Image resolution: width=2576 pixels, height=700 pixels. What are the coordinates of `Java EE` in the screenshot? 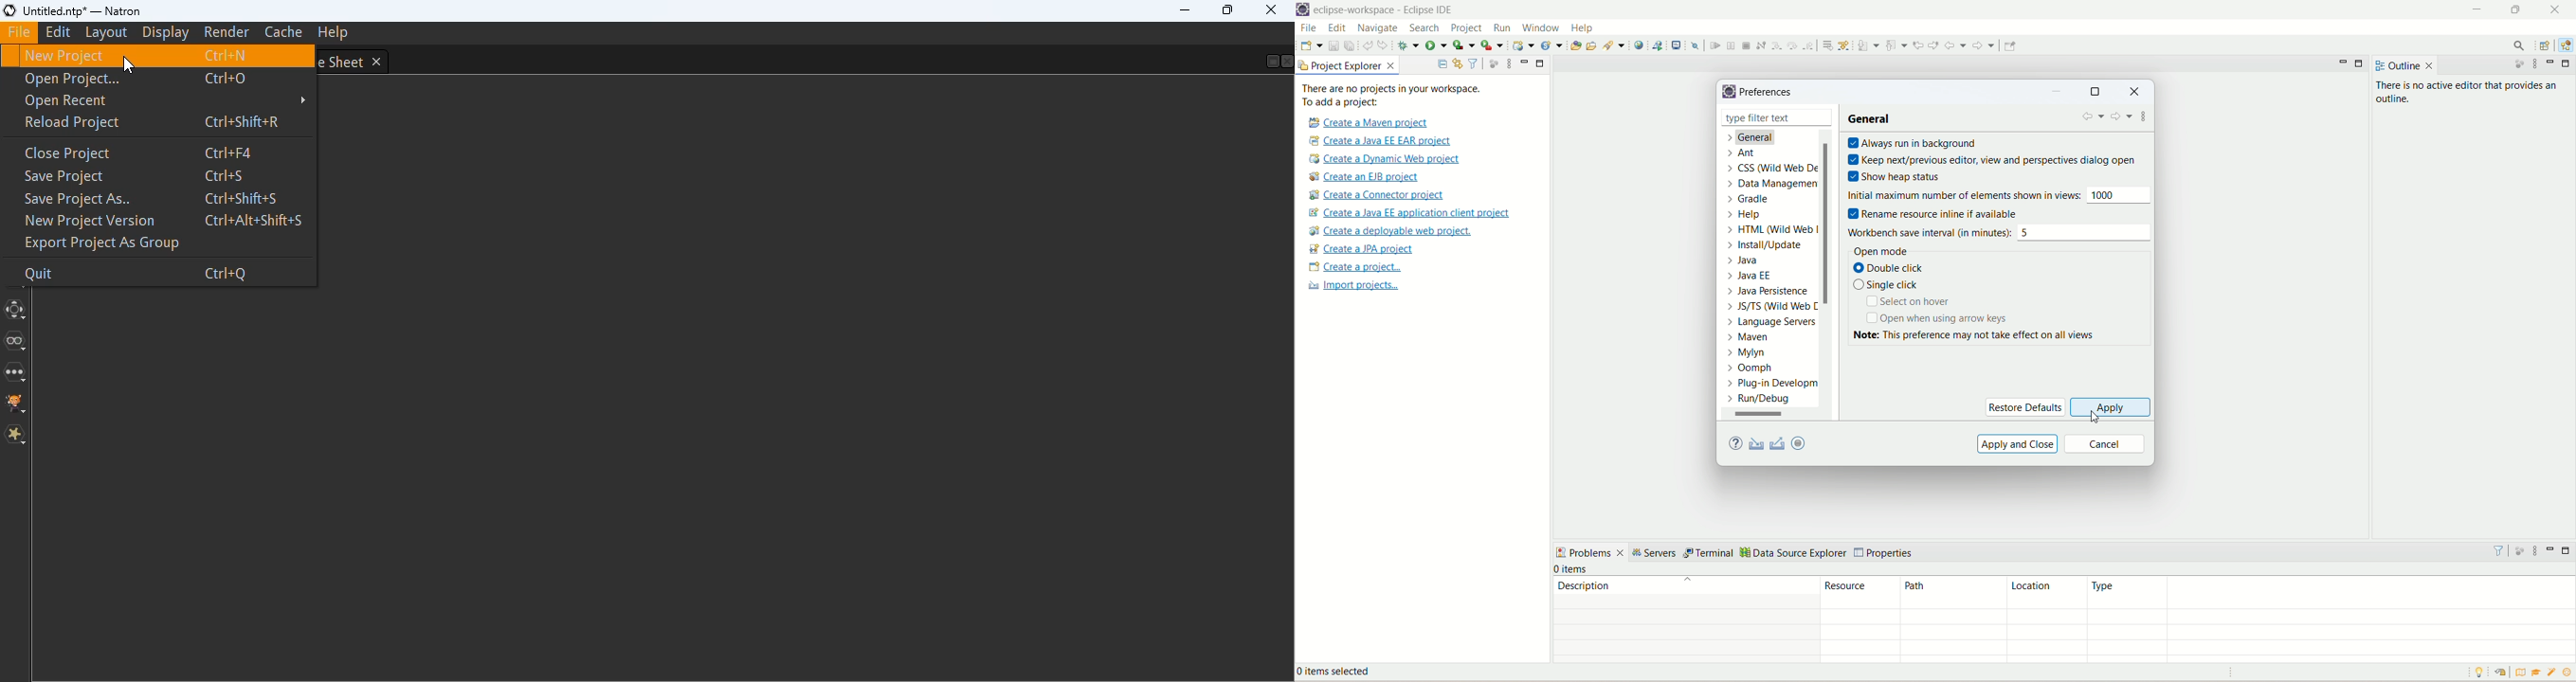 It's located at (1750, 276).